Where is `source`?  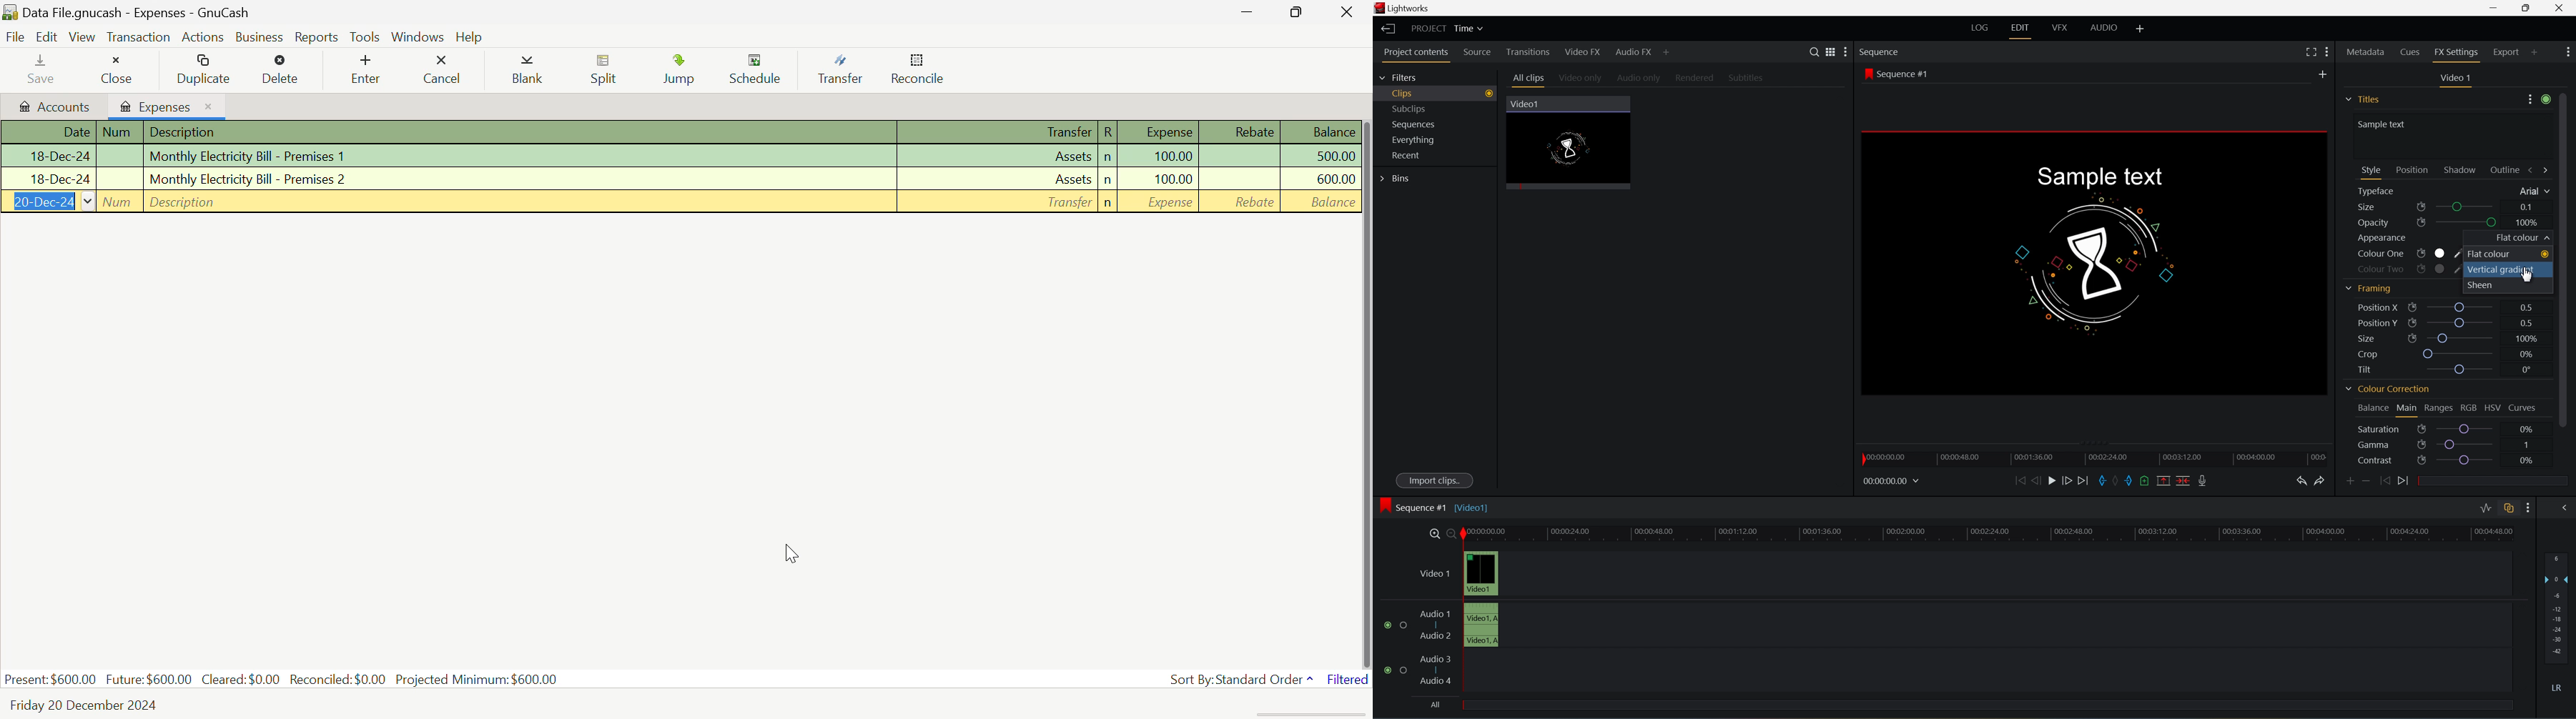 source is located at coordinates (1478, 53).